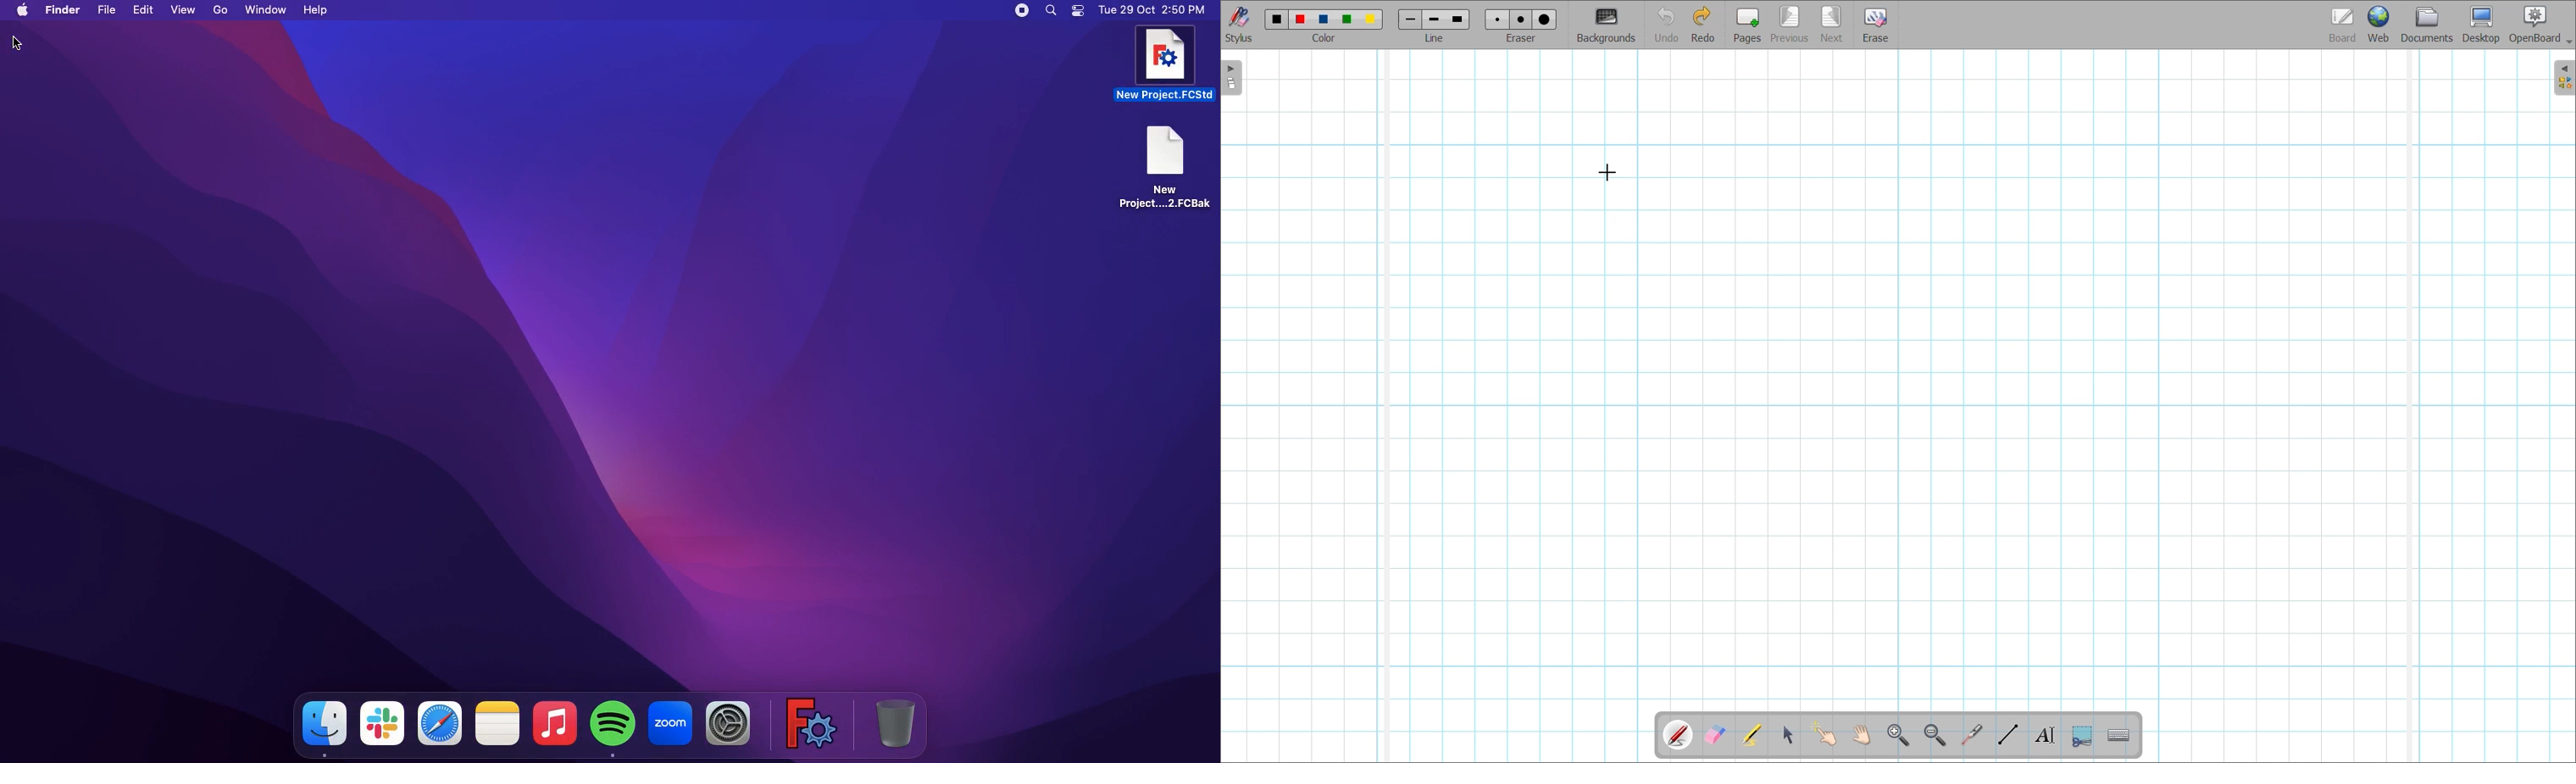  Describe the element at coordinates (383, 725) in the screenshot. I see `Slack` at that location.